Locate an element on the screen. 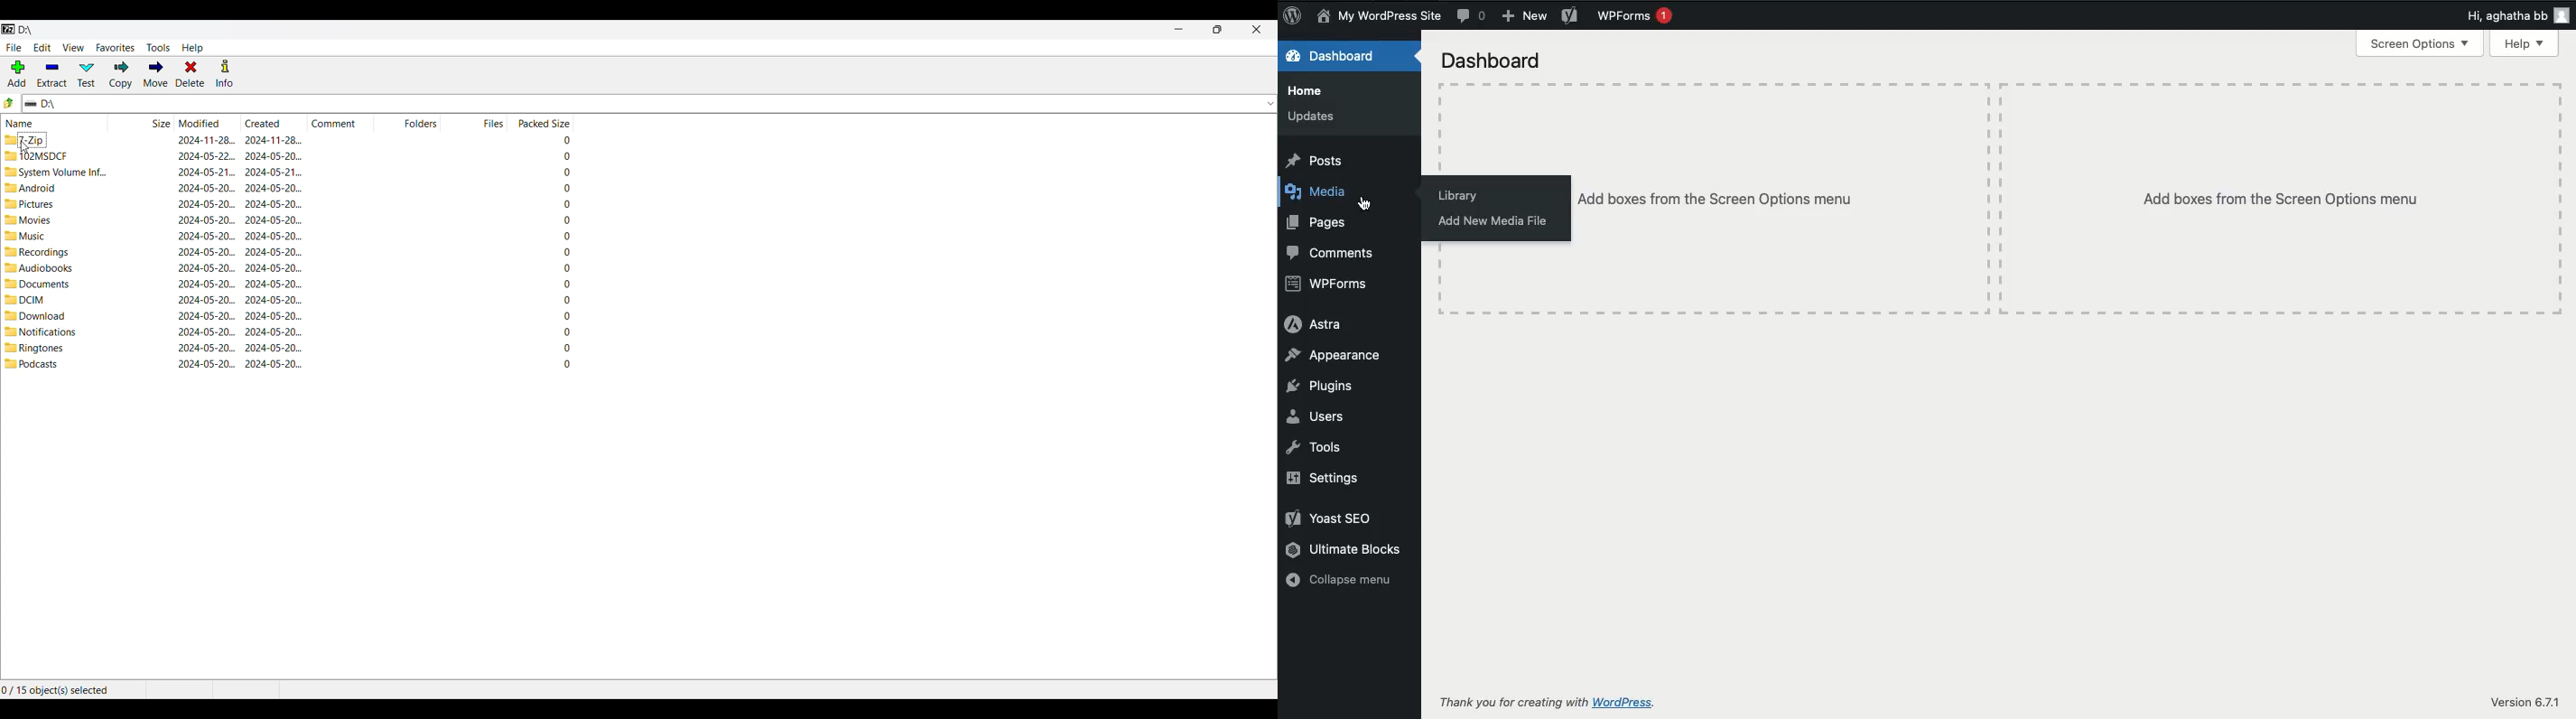 This screenshot has height=728, width=2576. modified date & time is located at coordinates (206, 156).